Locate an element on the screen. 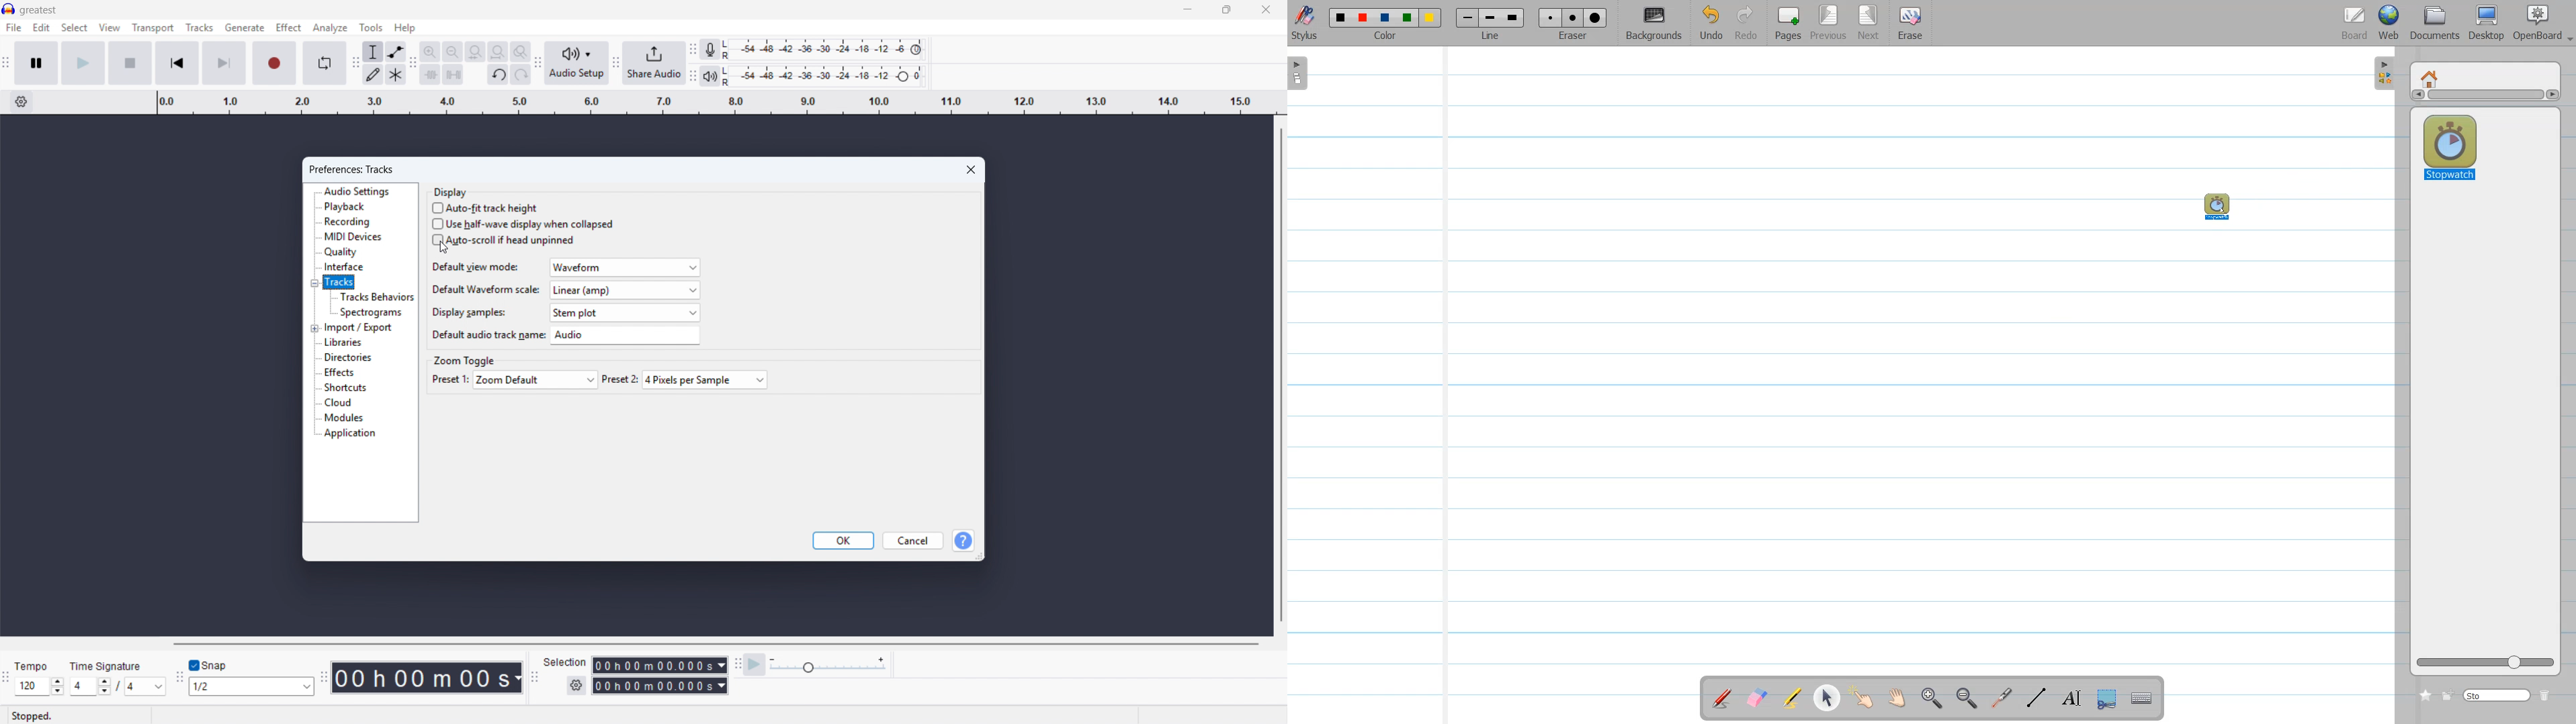 Image resolution: width=2576 pixels, height=728 pixels. Zoom out  is located at coordinates (453, 52).